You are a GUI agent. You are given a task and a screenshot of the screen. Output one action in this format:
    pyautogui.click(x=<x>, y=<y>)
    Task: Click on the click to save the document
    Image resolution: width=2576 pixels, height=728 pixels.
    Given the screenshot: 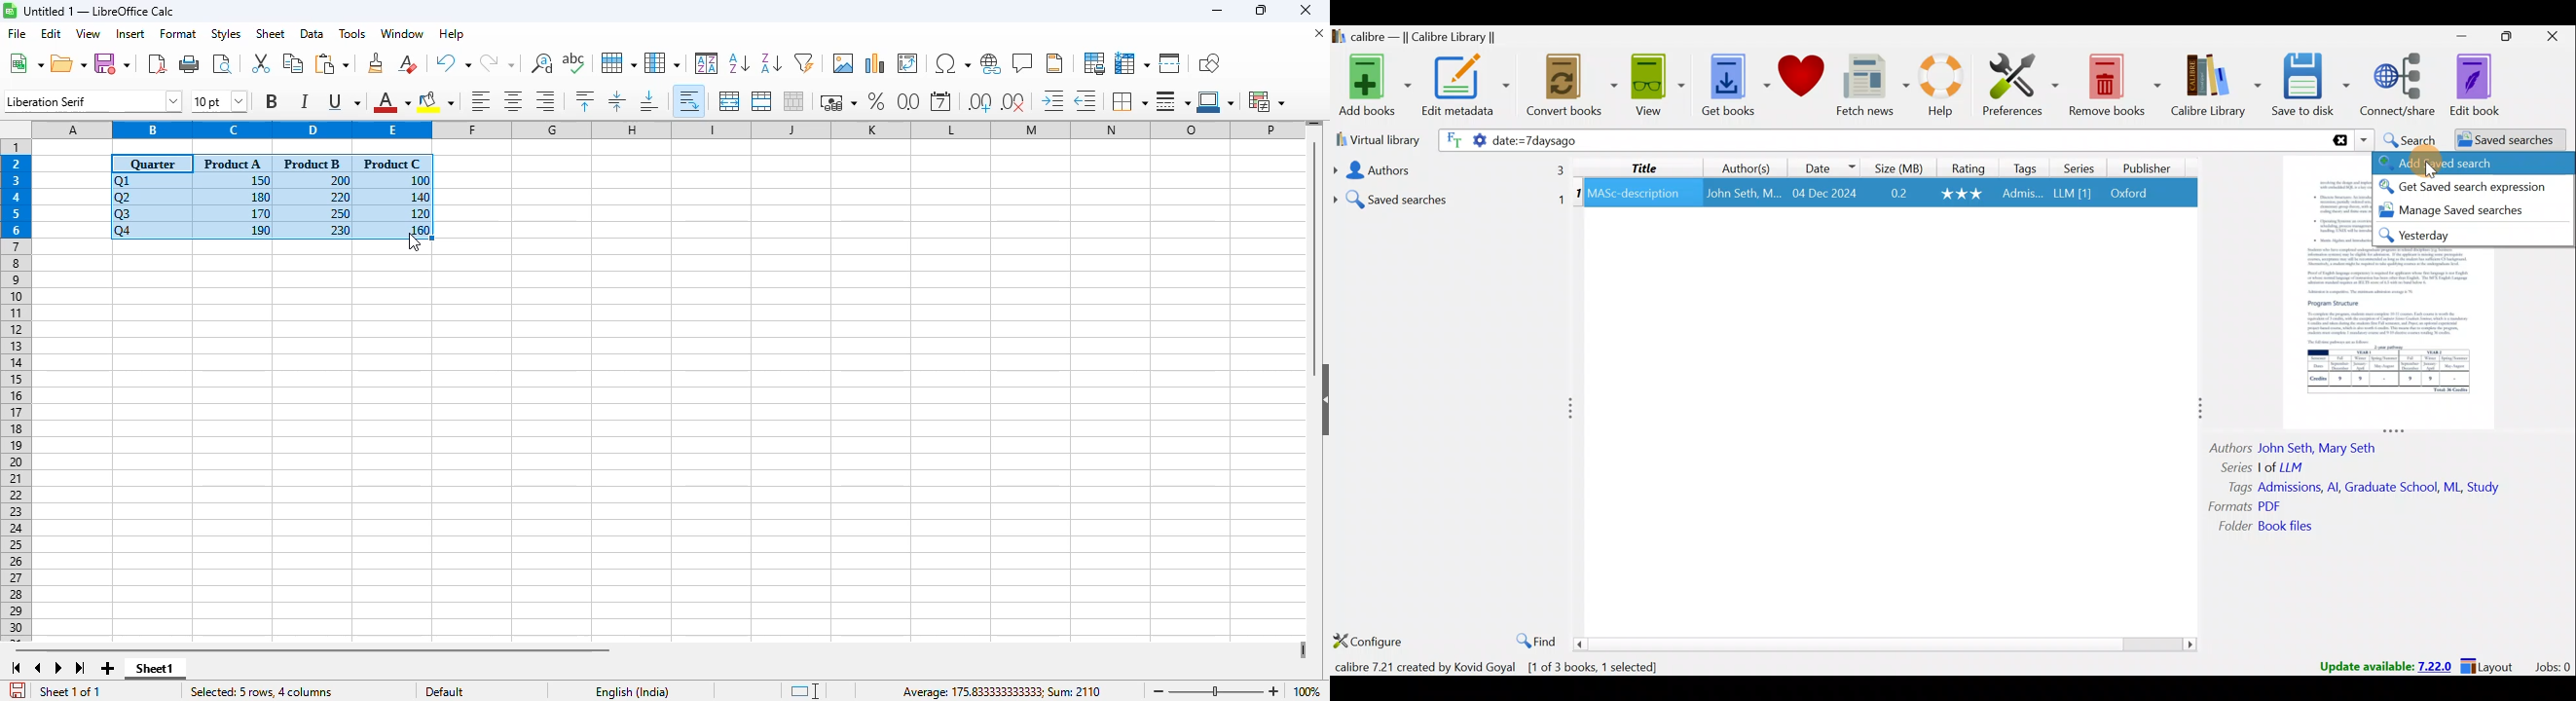 What is the action you would take?
    pyautogui.click(x=18, y=690)
    